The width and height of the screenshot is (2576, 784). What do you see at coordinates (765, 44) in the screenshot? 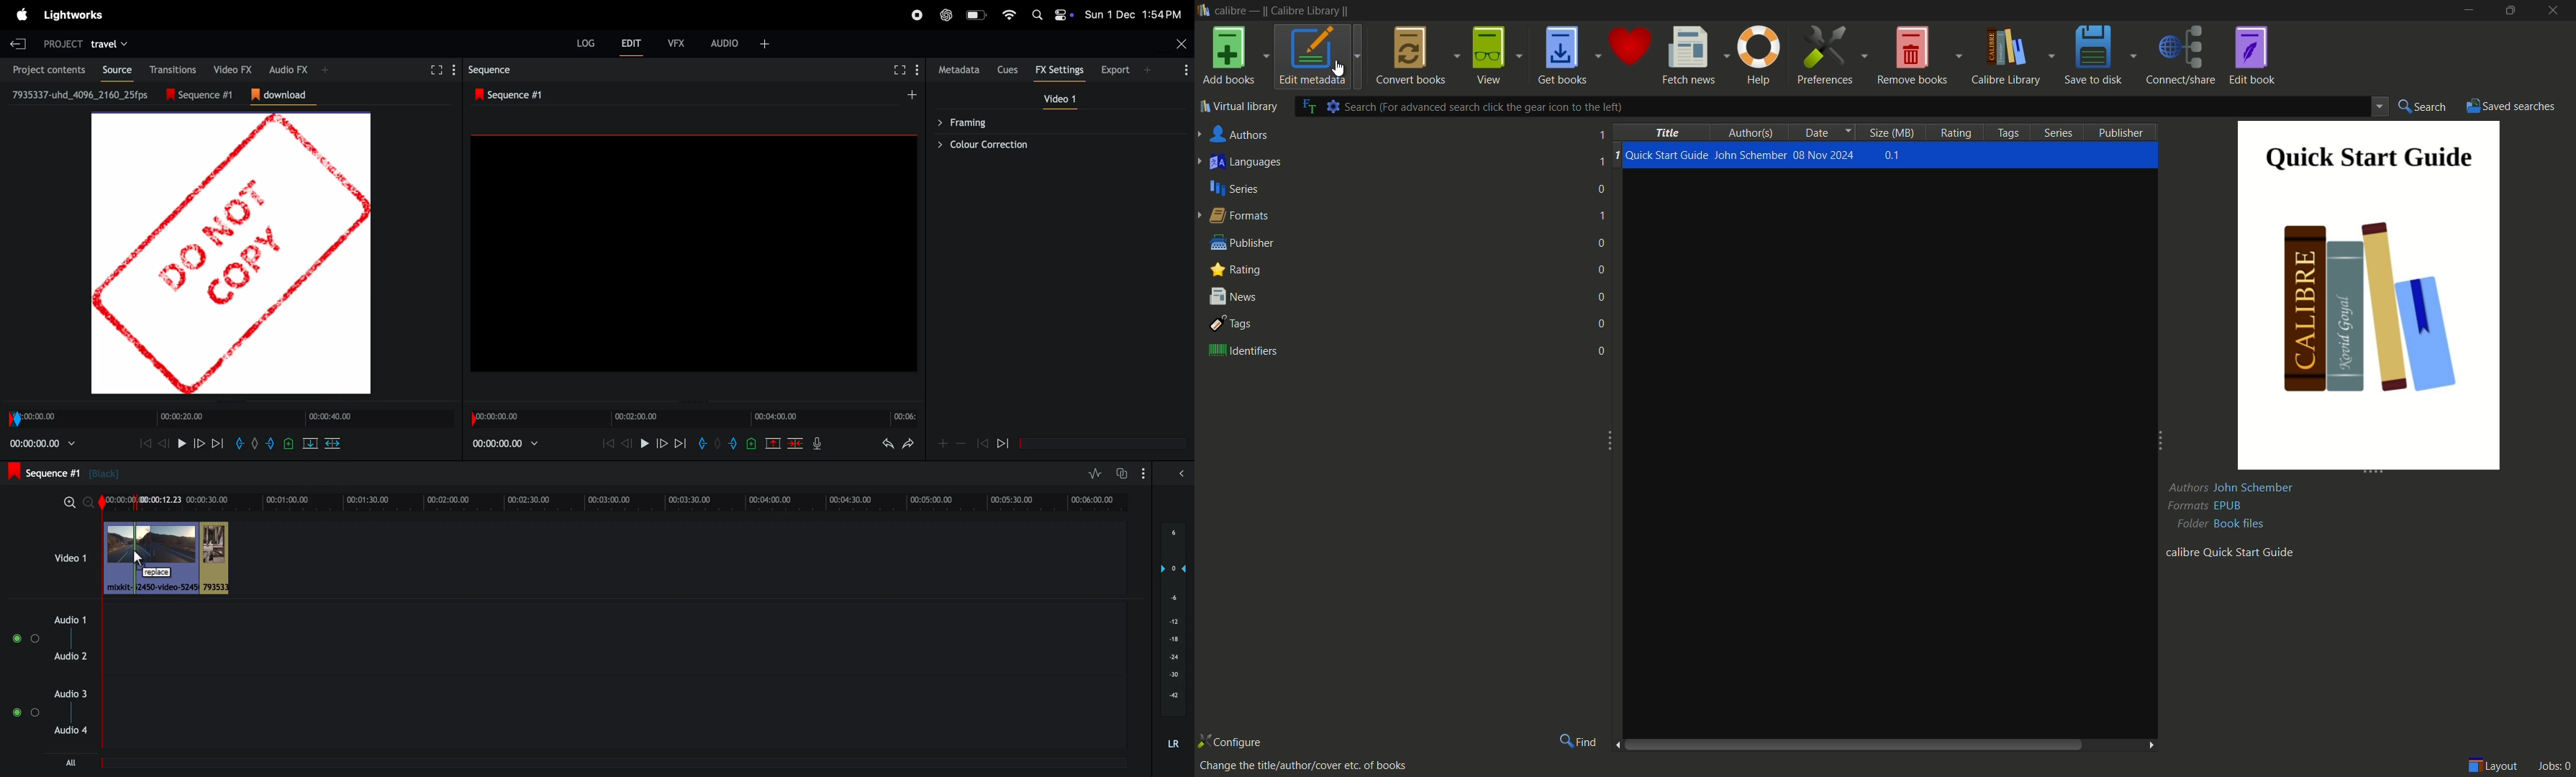
I see `Add` at bounding box center [765, 44].